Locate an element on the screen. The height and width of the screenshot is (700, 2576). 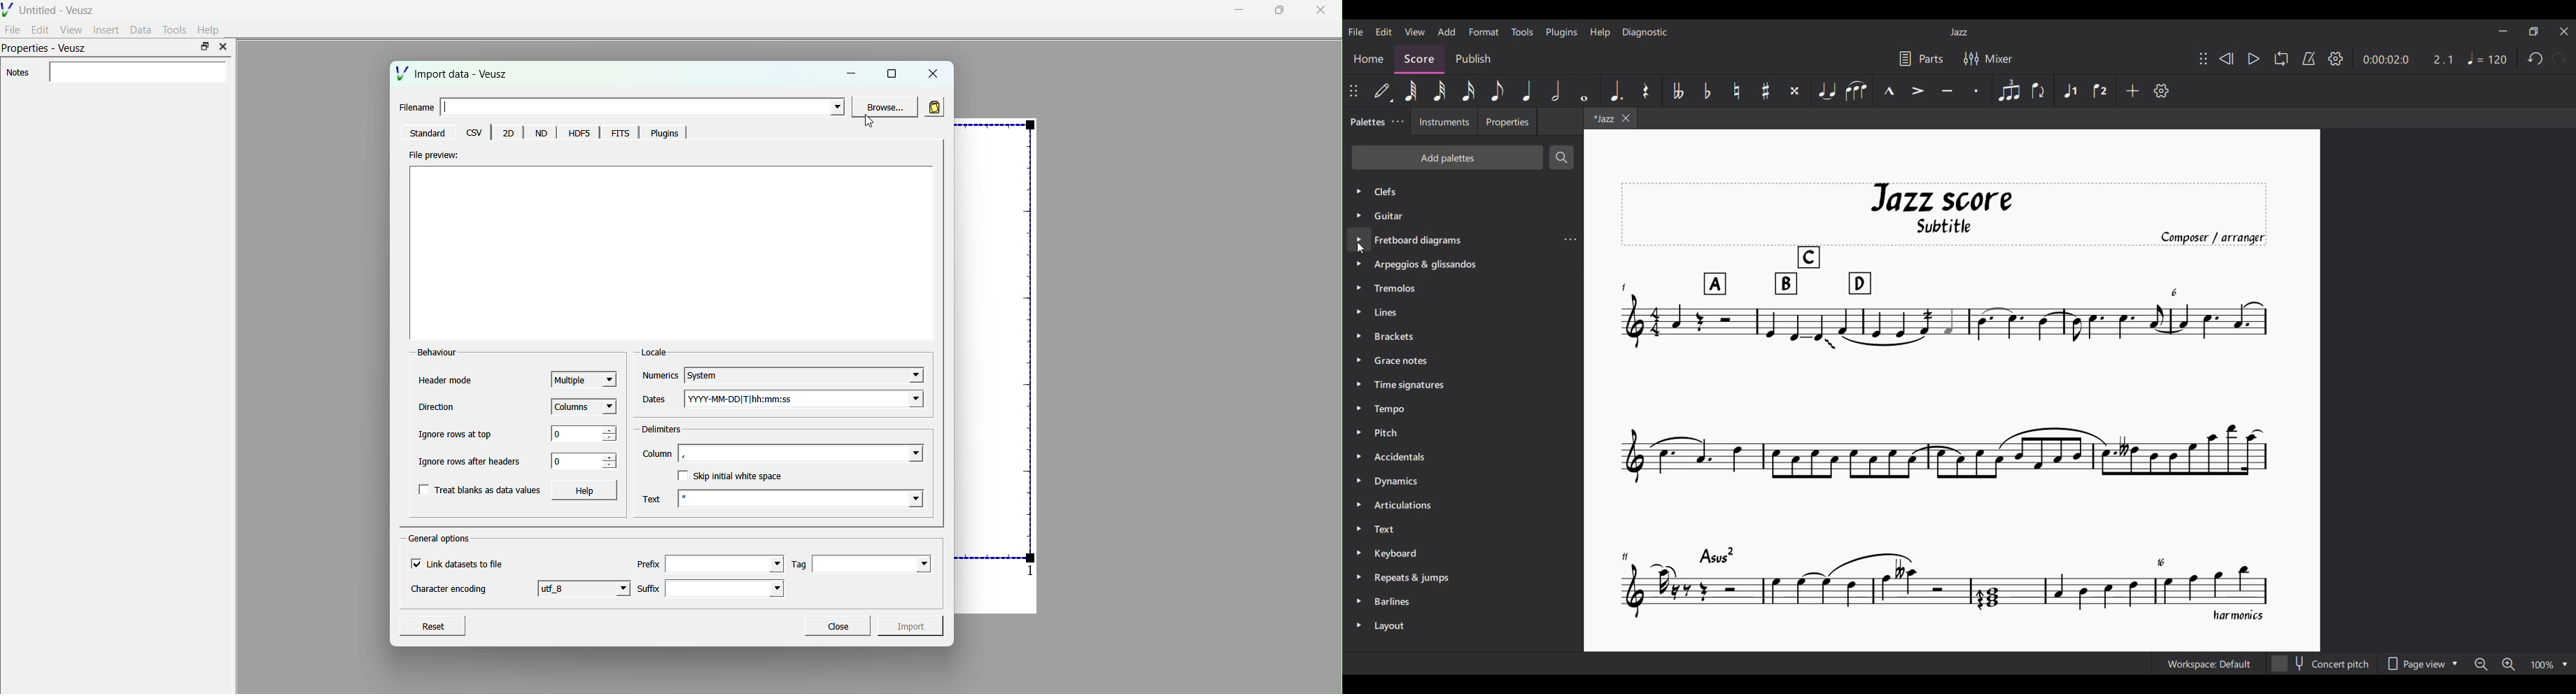
Close is located at coordinates (2565, 31).